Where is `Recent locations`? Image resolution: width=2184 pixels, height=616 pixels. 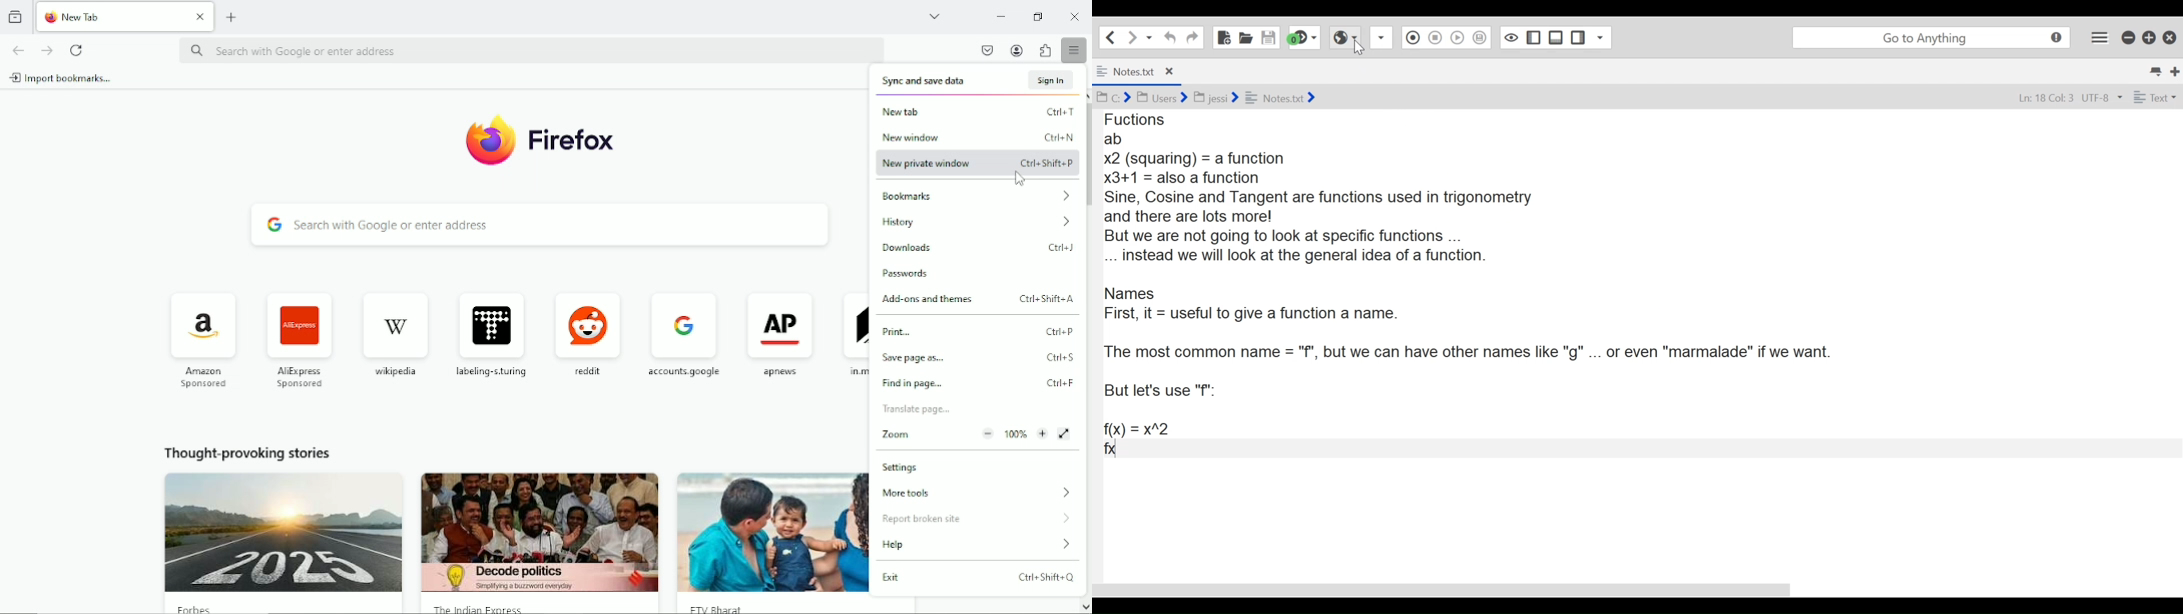 Recent locations is located at coordinates (1151, 36).